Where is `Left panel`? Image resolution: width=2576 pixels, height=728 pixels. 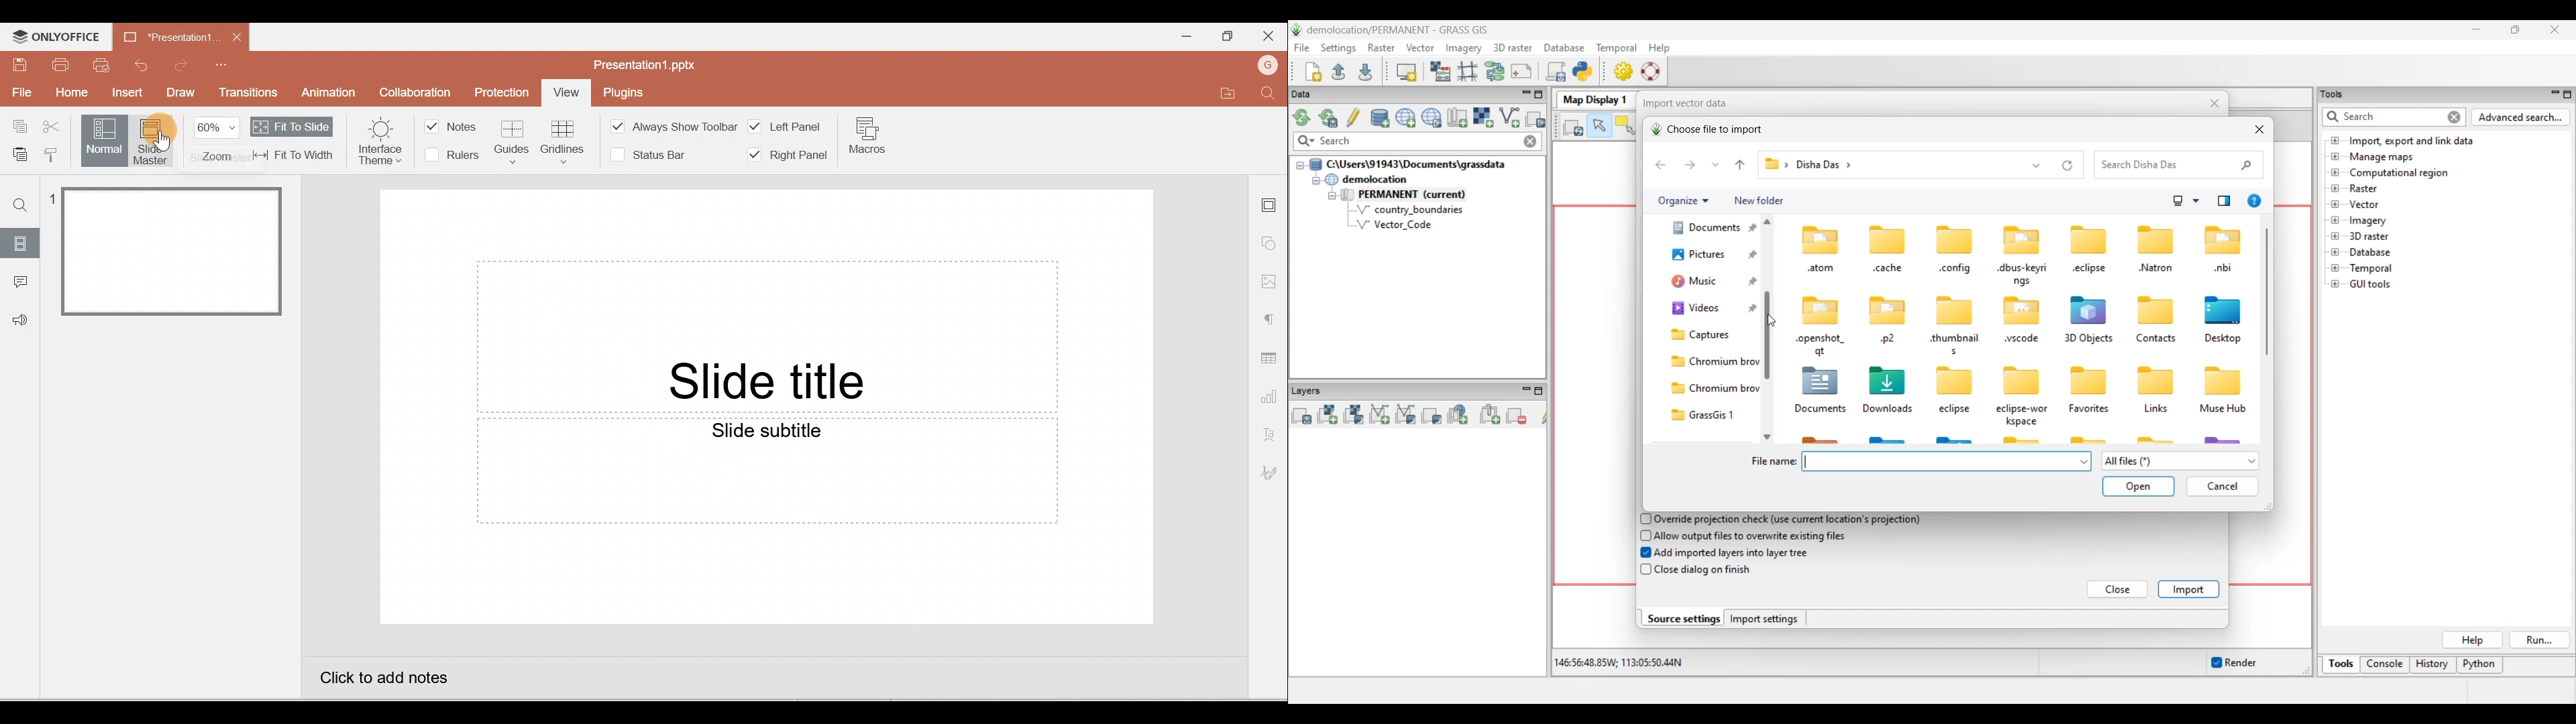
Left panel is located at coordinates (786, 124).